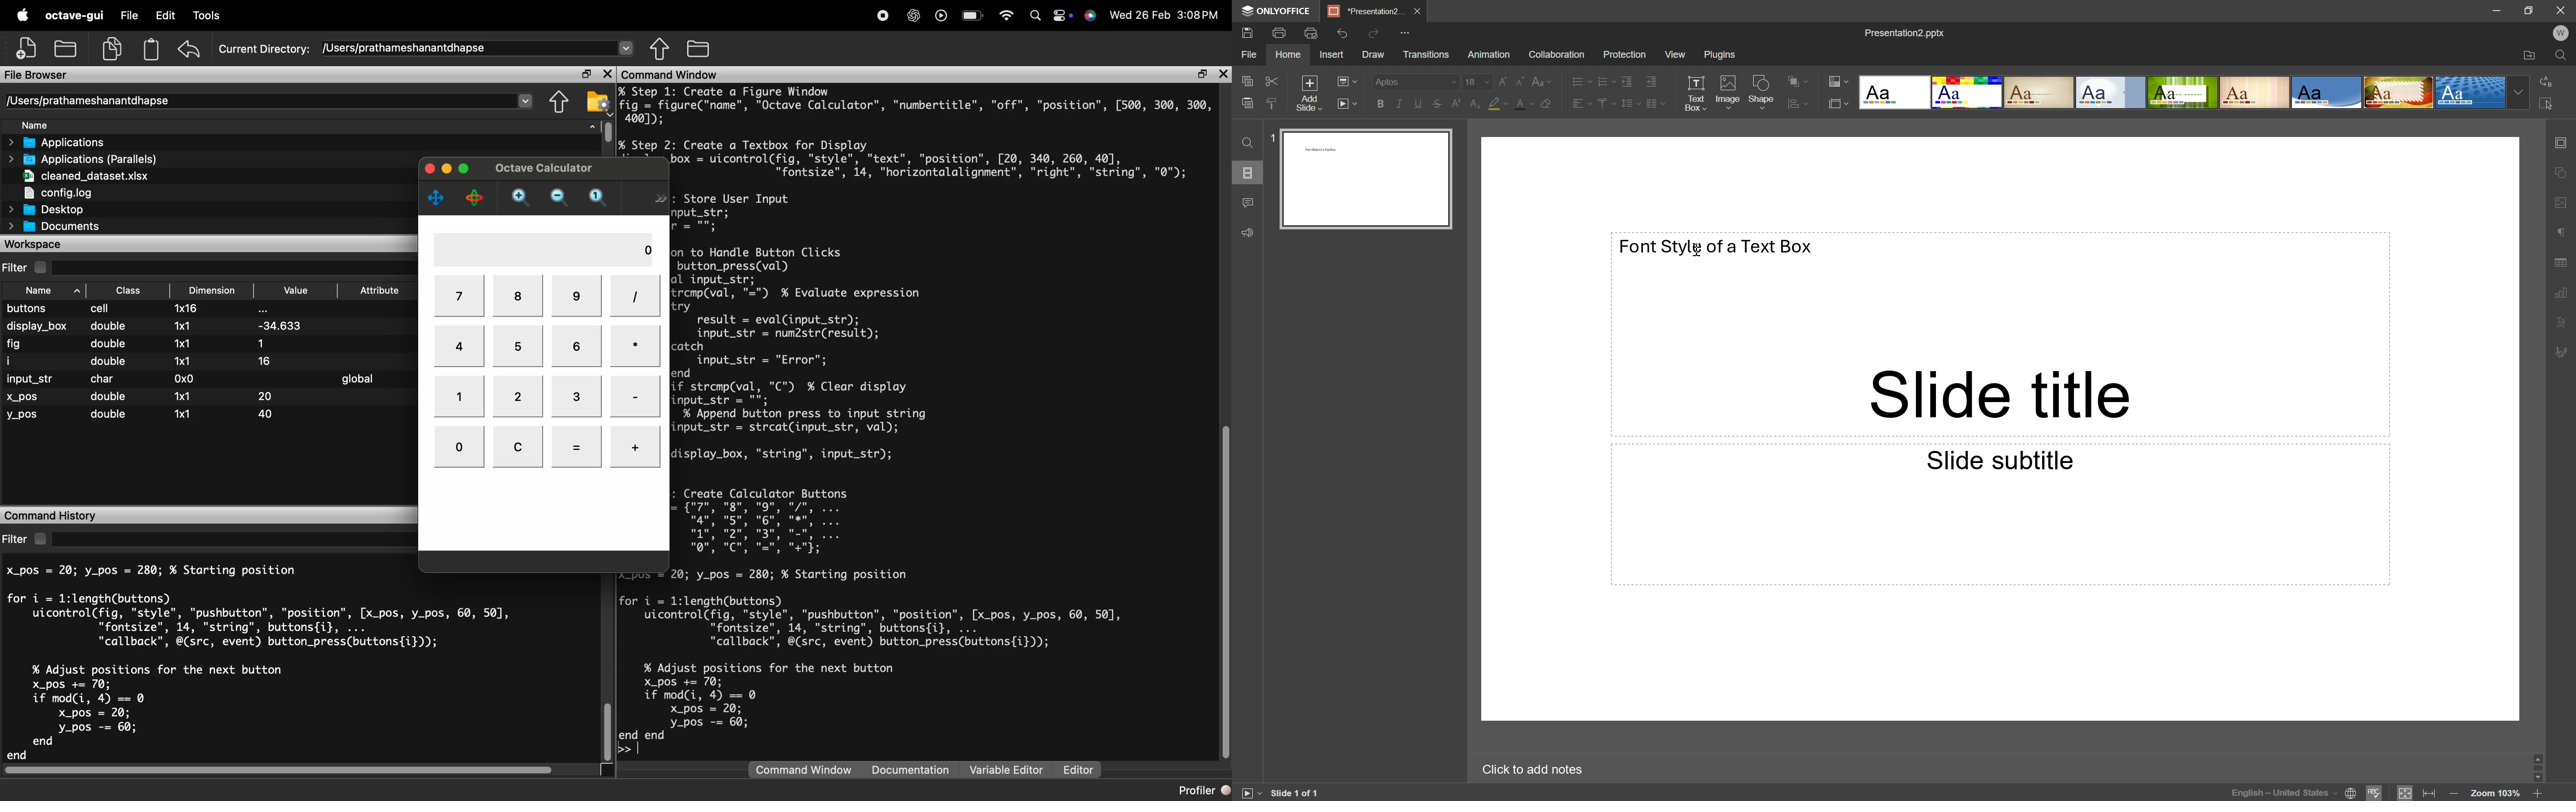 This screenshot has width=2576, height=812. What do you see at coordinates (190, 50) in the screenshot?
I see `undo` at bounding box center [190, 50].